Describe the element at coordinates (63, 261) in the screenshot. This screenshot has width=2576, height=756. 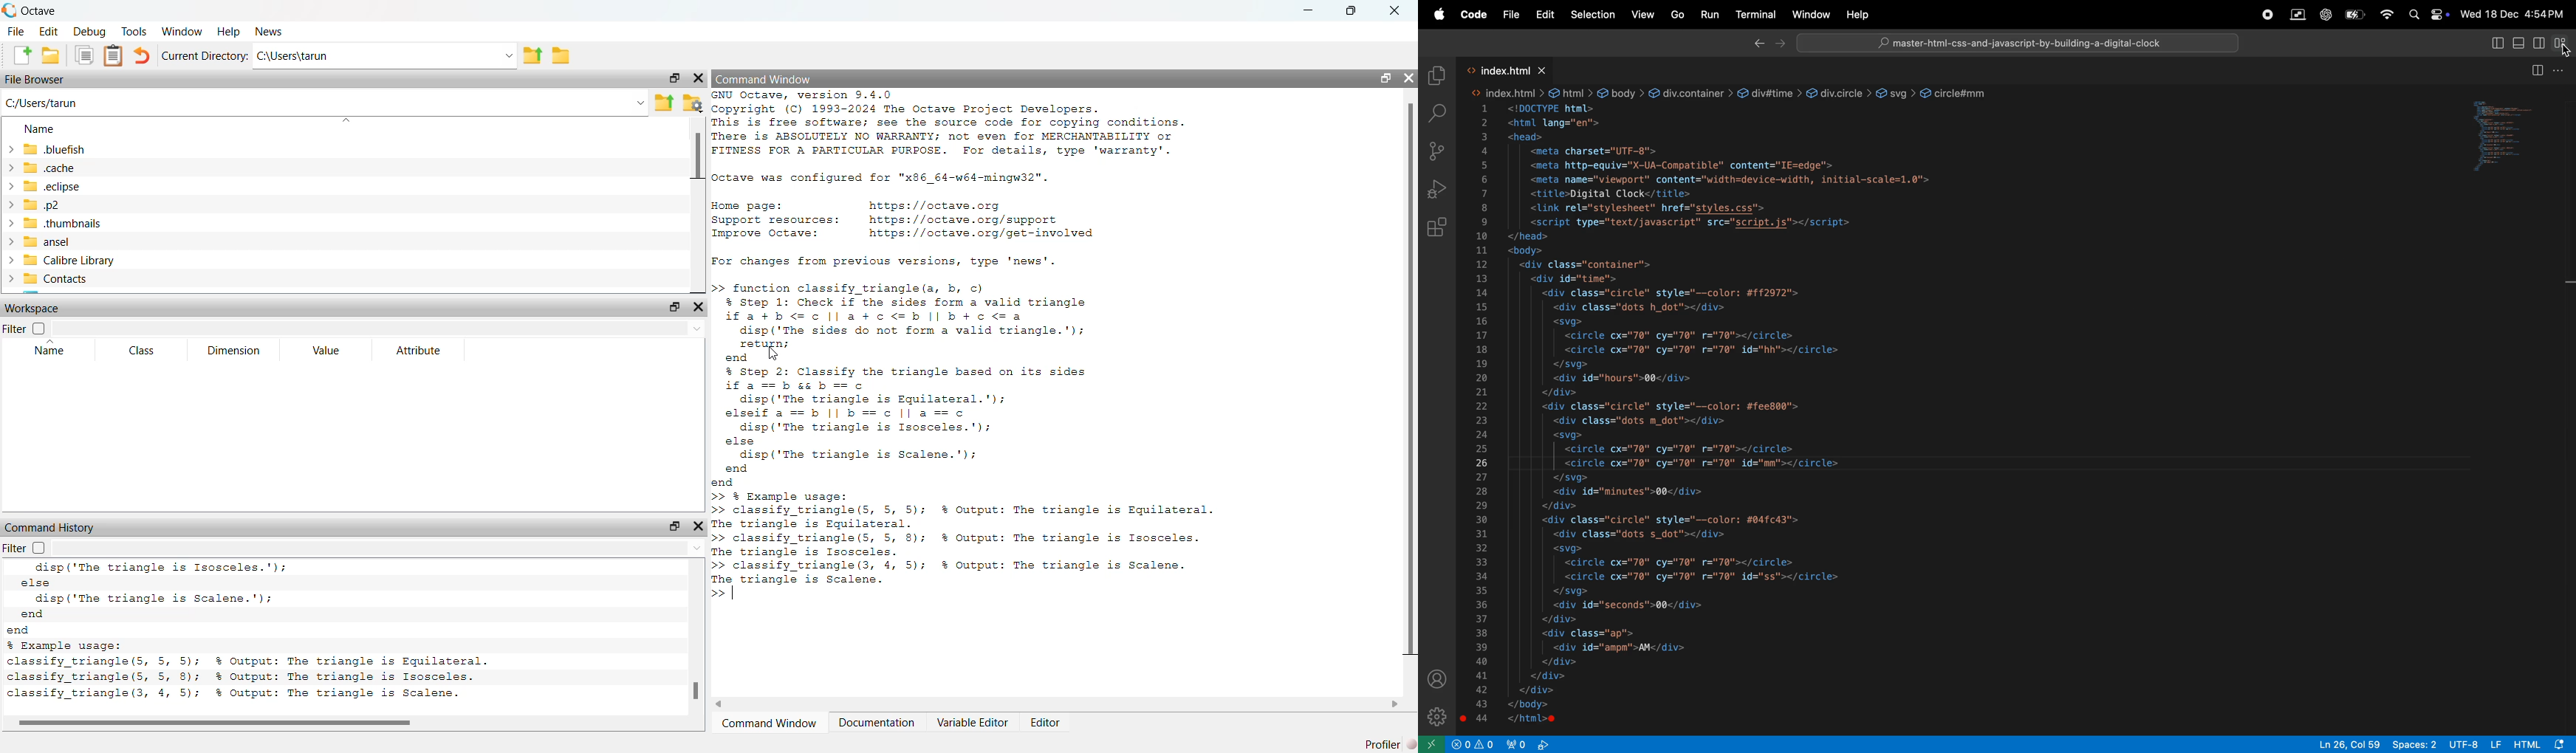
I see `calibre library` at that location.